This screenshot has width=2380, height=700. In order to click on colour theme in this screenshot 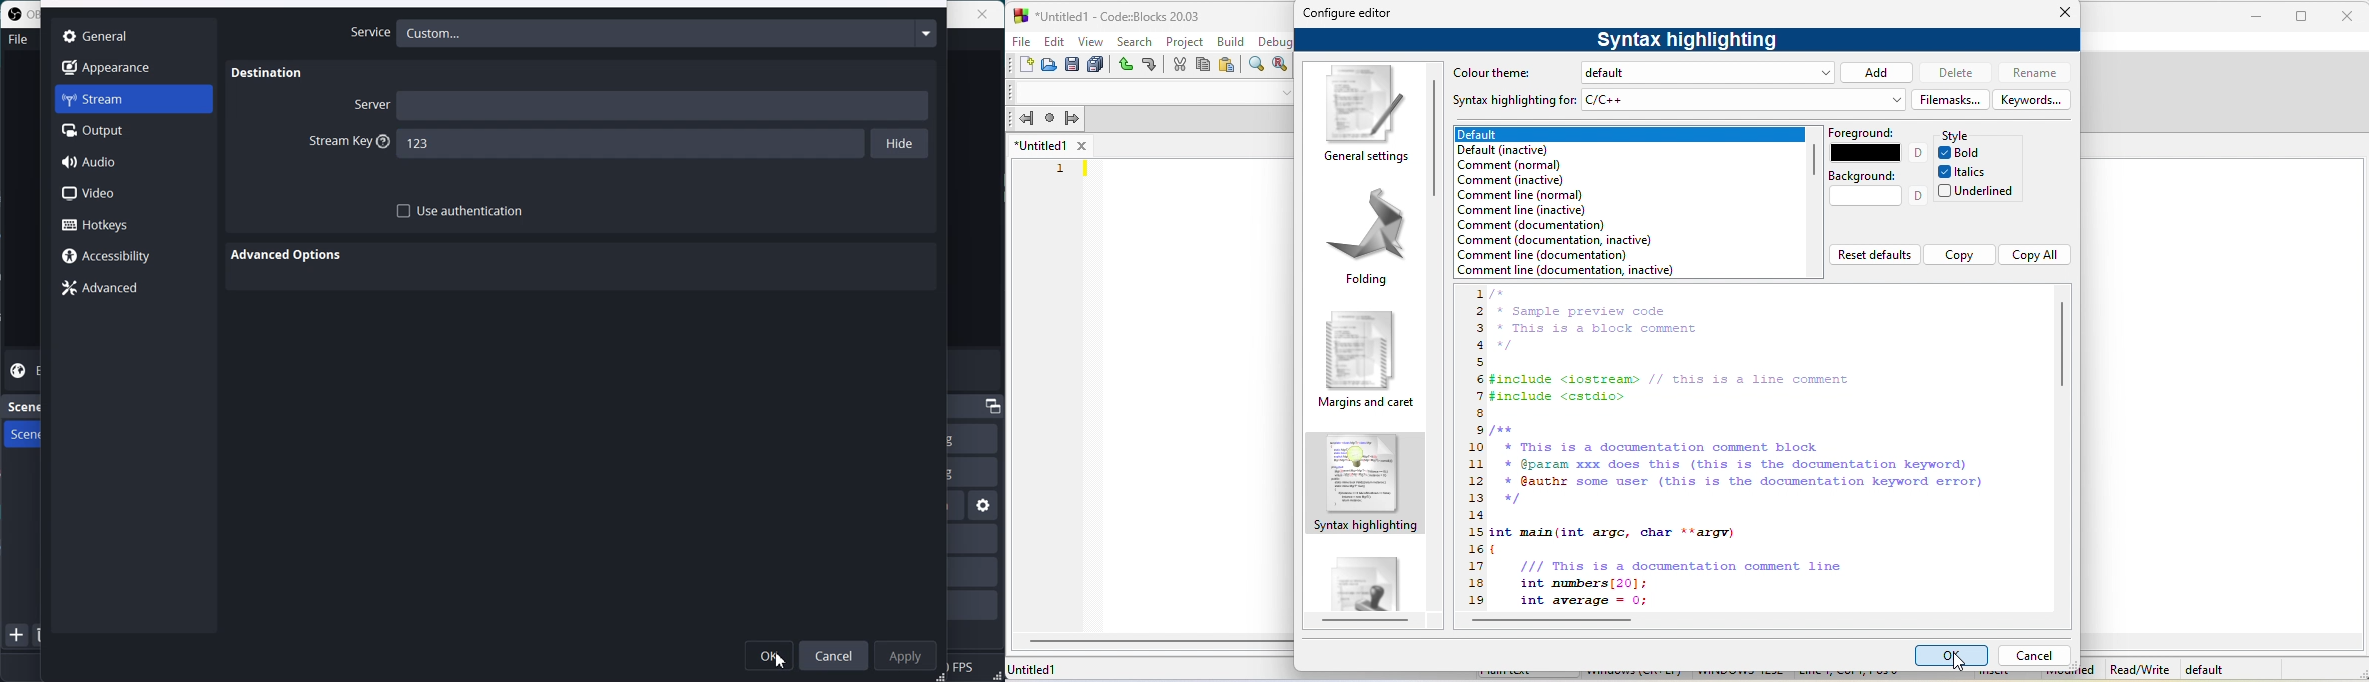, I will do `click(1499, 74)`.